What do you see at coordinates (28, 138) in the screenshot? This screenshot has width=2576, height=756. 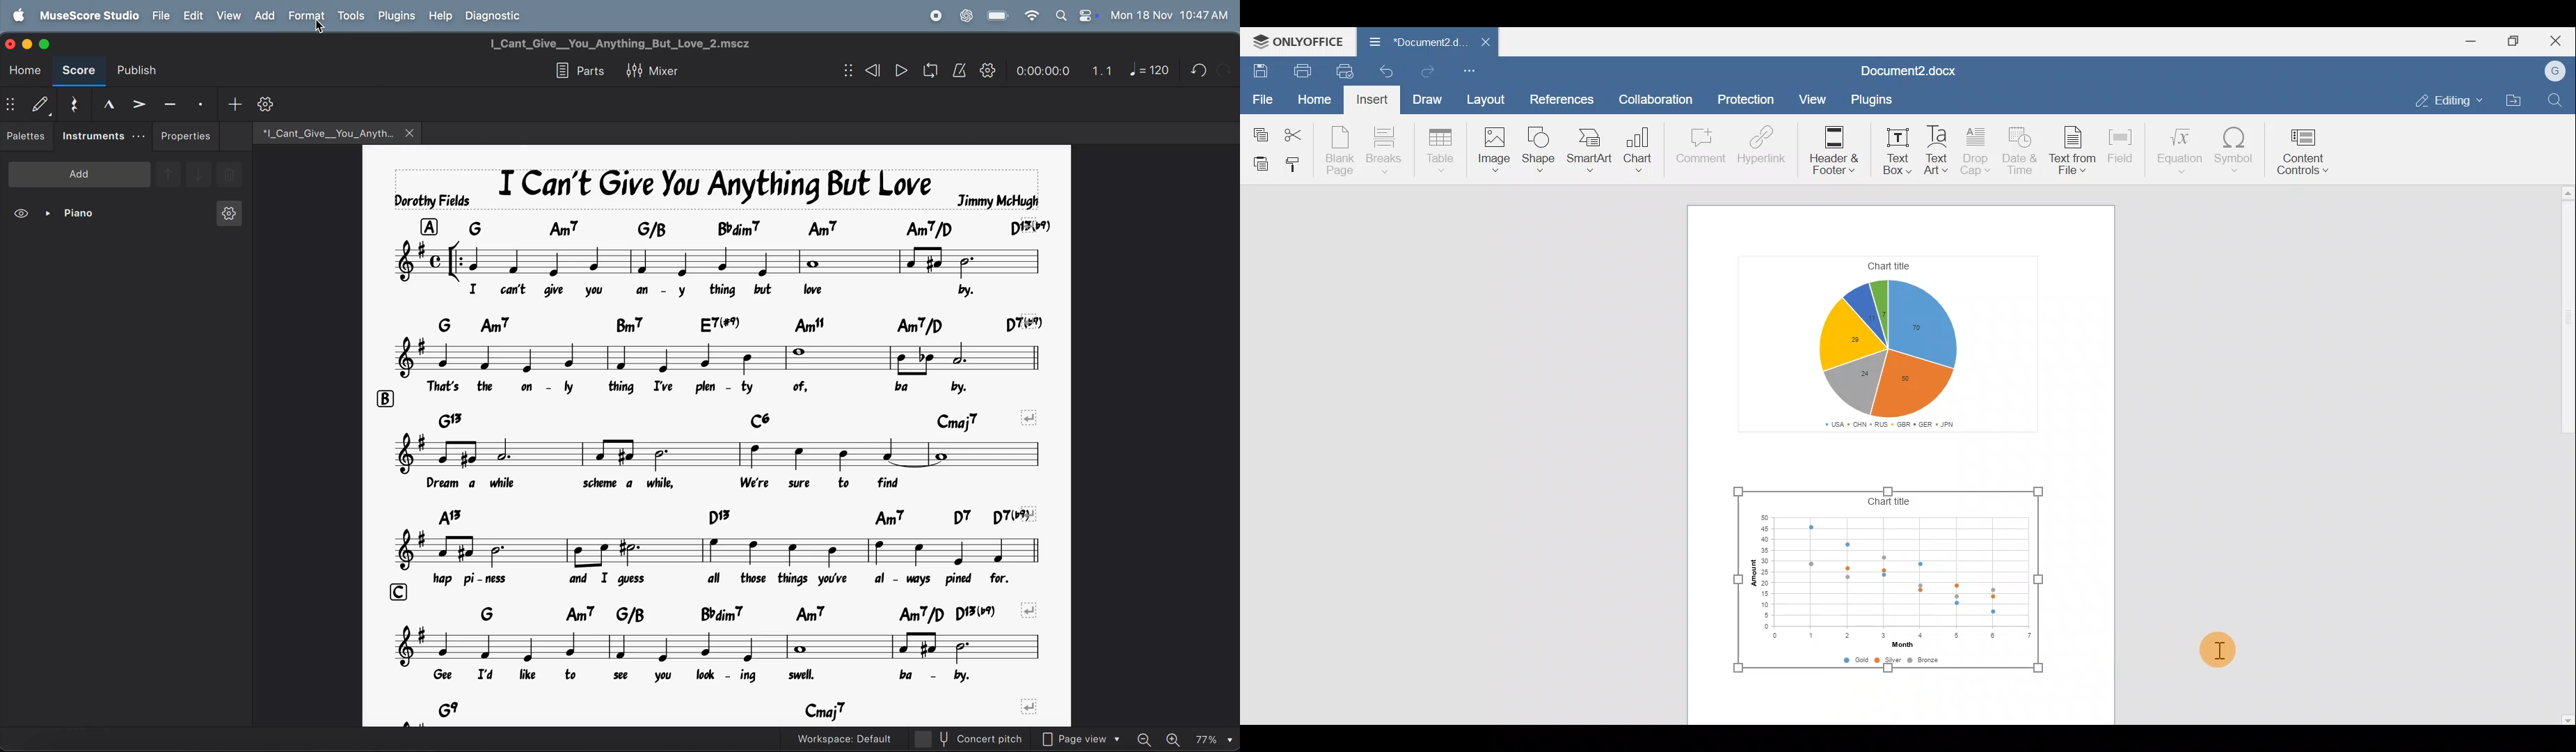 I see `palettes` at bounding box center [28, 138].